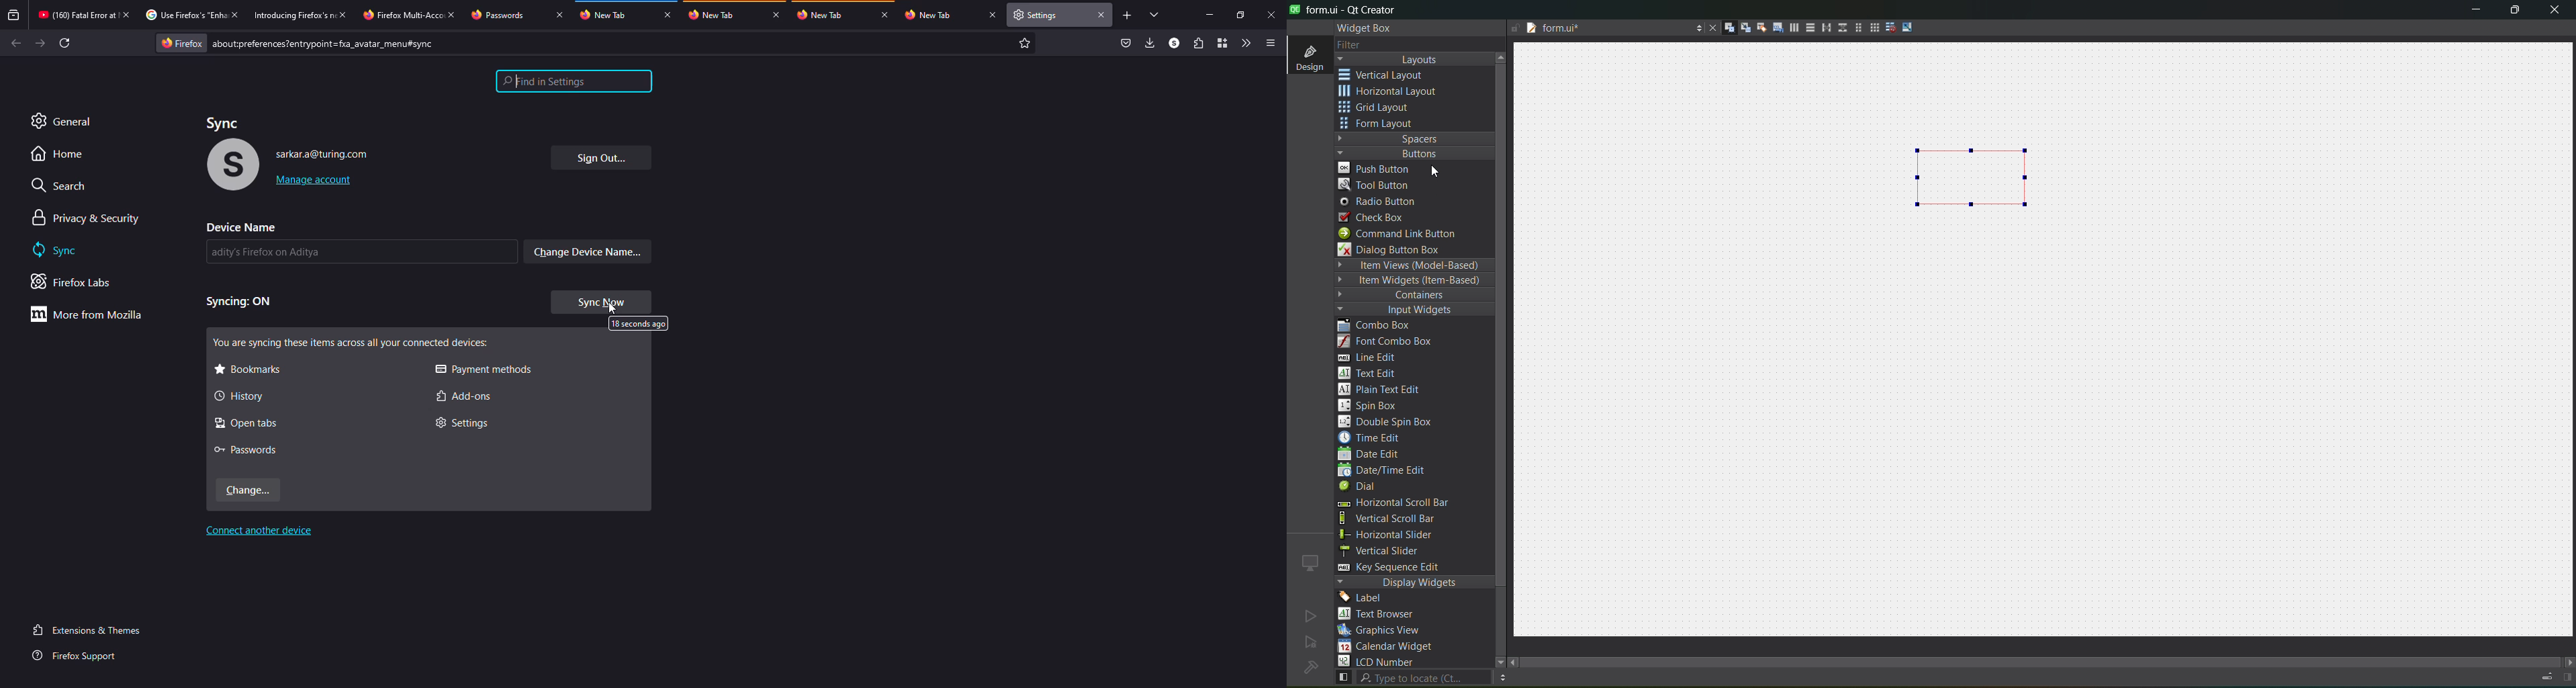 The width and height of the screenshot is (2576, 700). I want to click on connect another device, so click(261, 530).